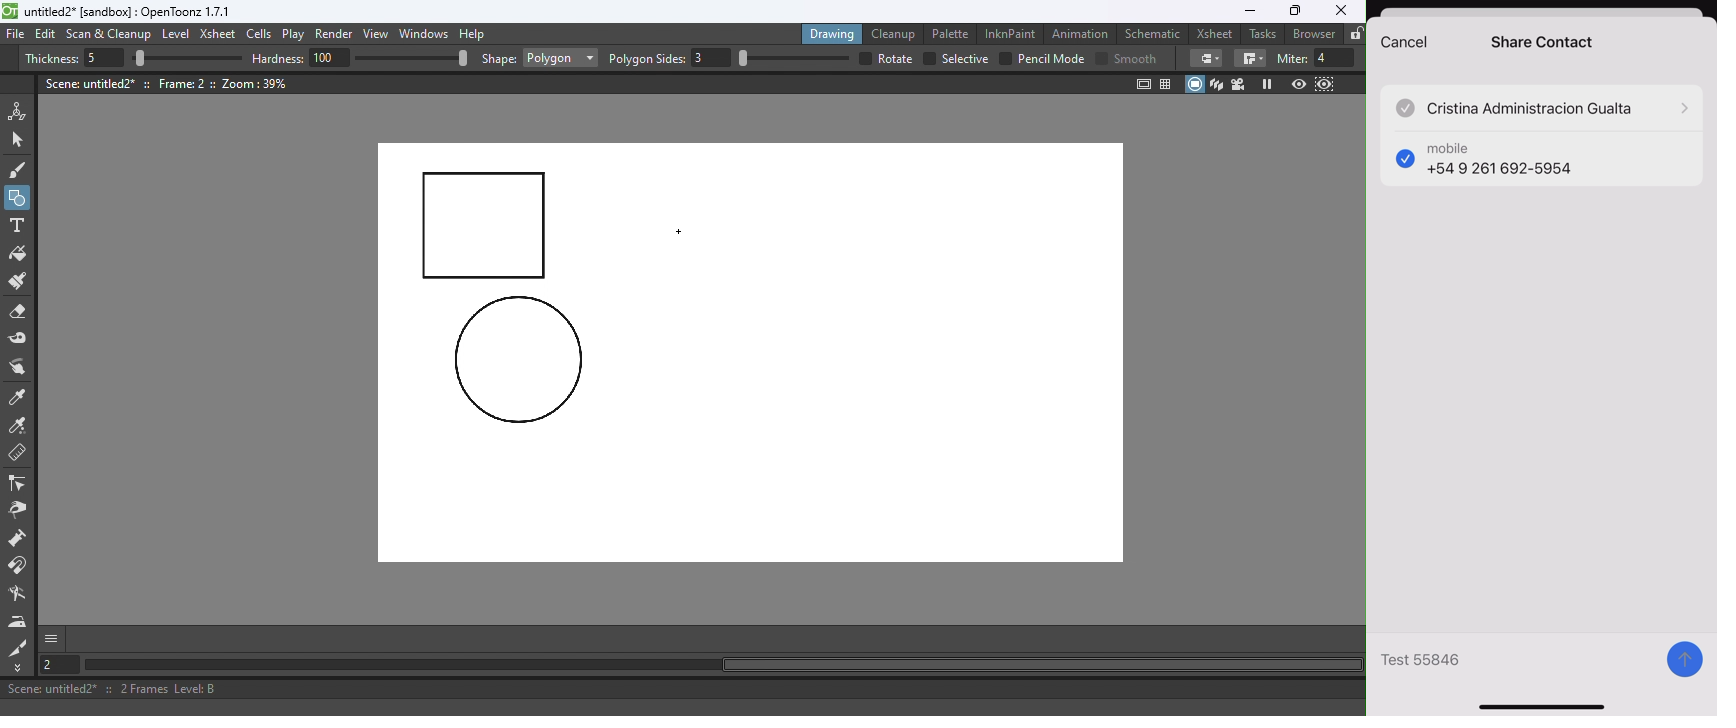 Image resolution: width=1736 pixels, height=728 pixels. What do you see at coordinates (1544, 706) in the screenshot?
I see `bar` at bounding box center [1544, 706].